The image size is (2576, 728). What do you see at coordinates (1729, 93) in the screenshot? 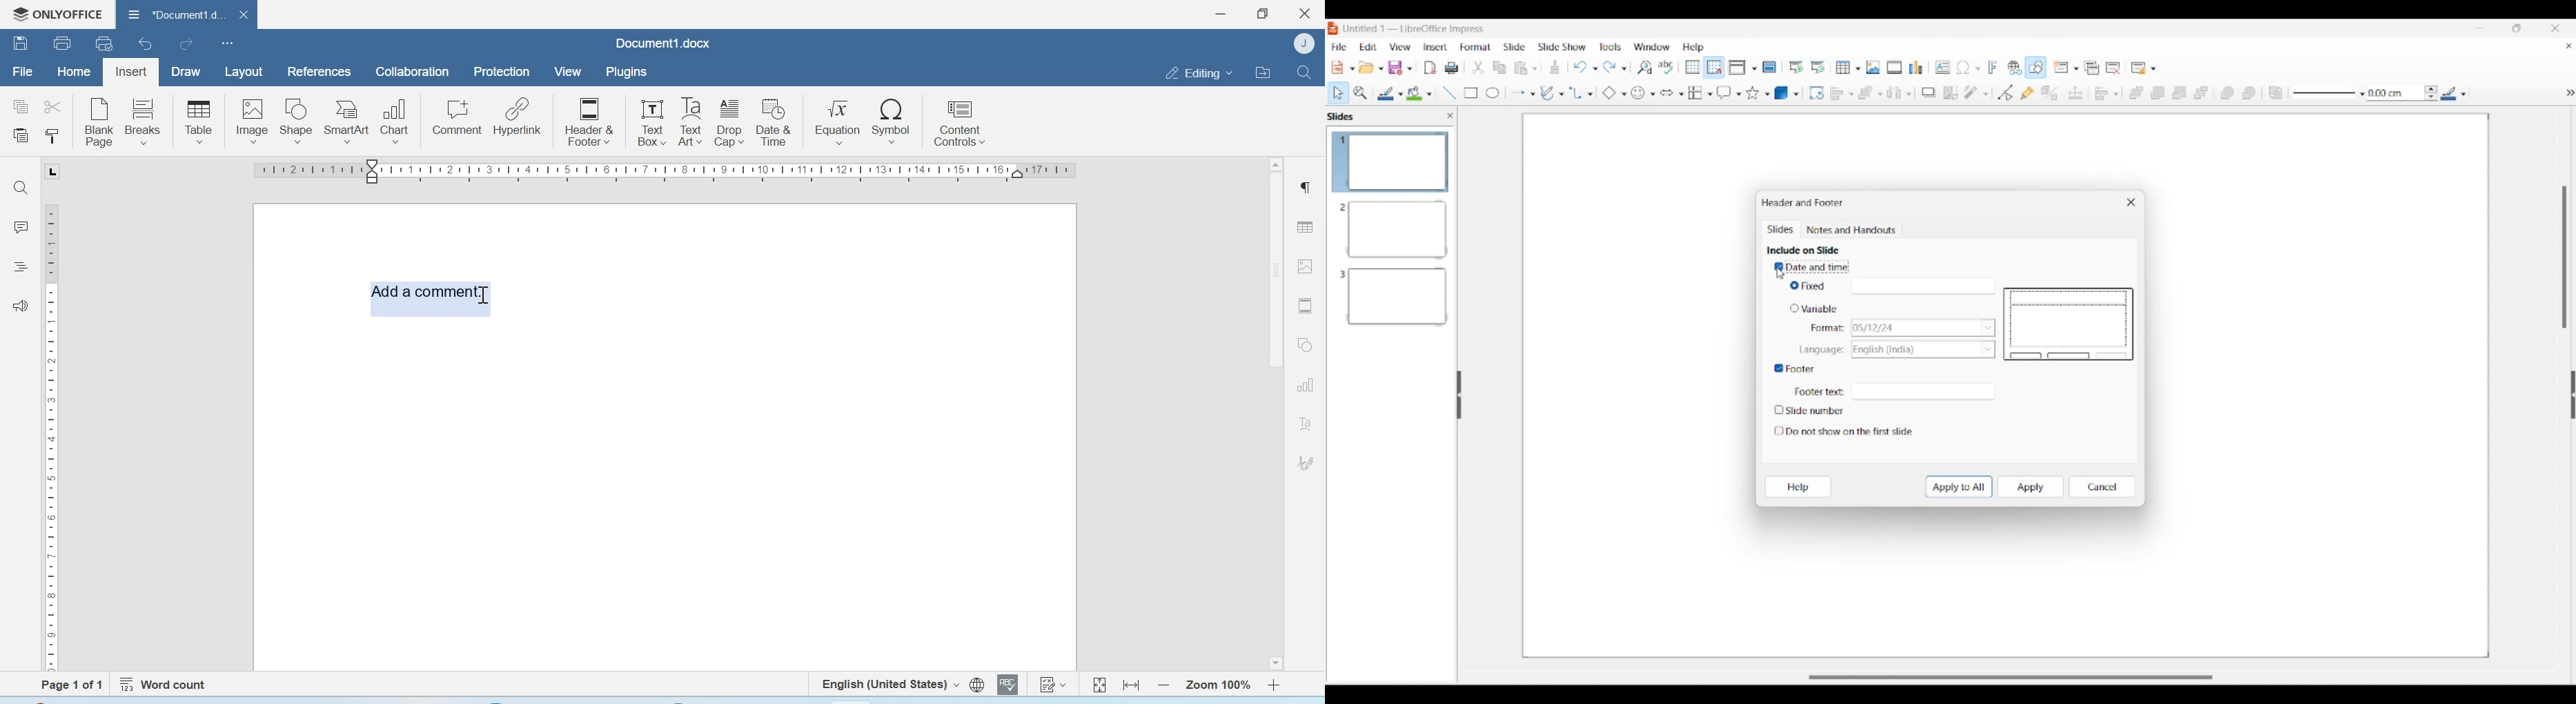
I see `Callout shape options` at bounding box center [1729, 93].